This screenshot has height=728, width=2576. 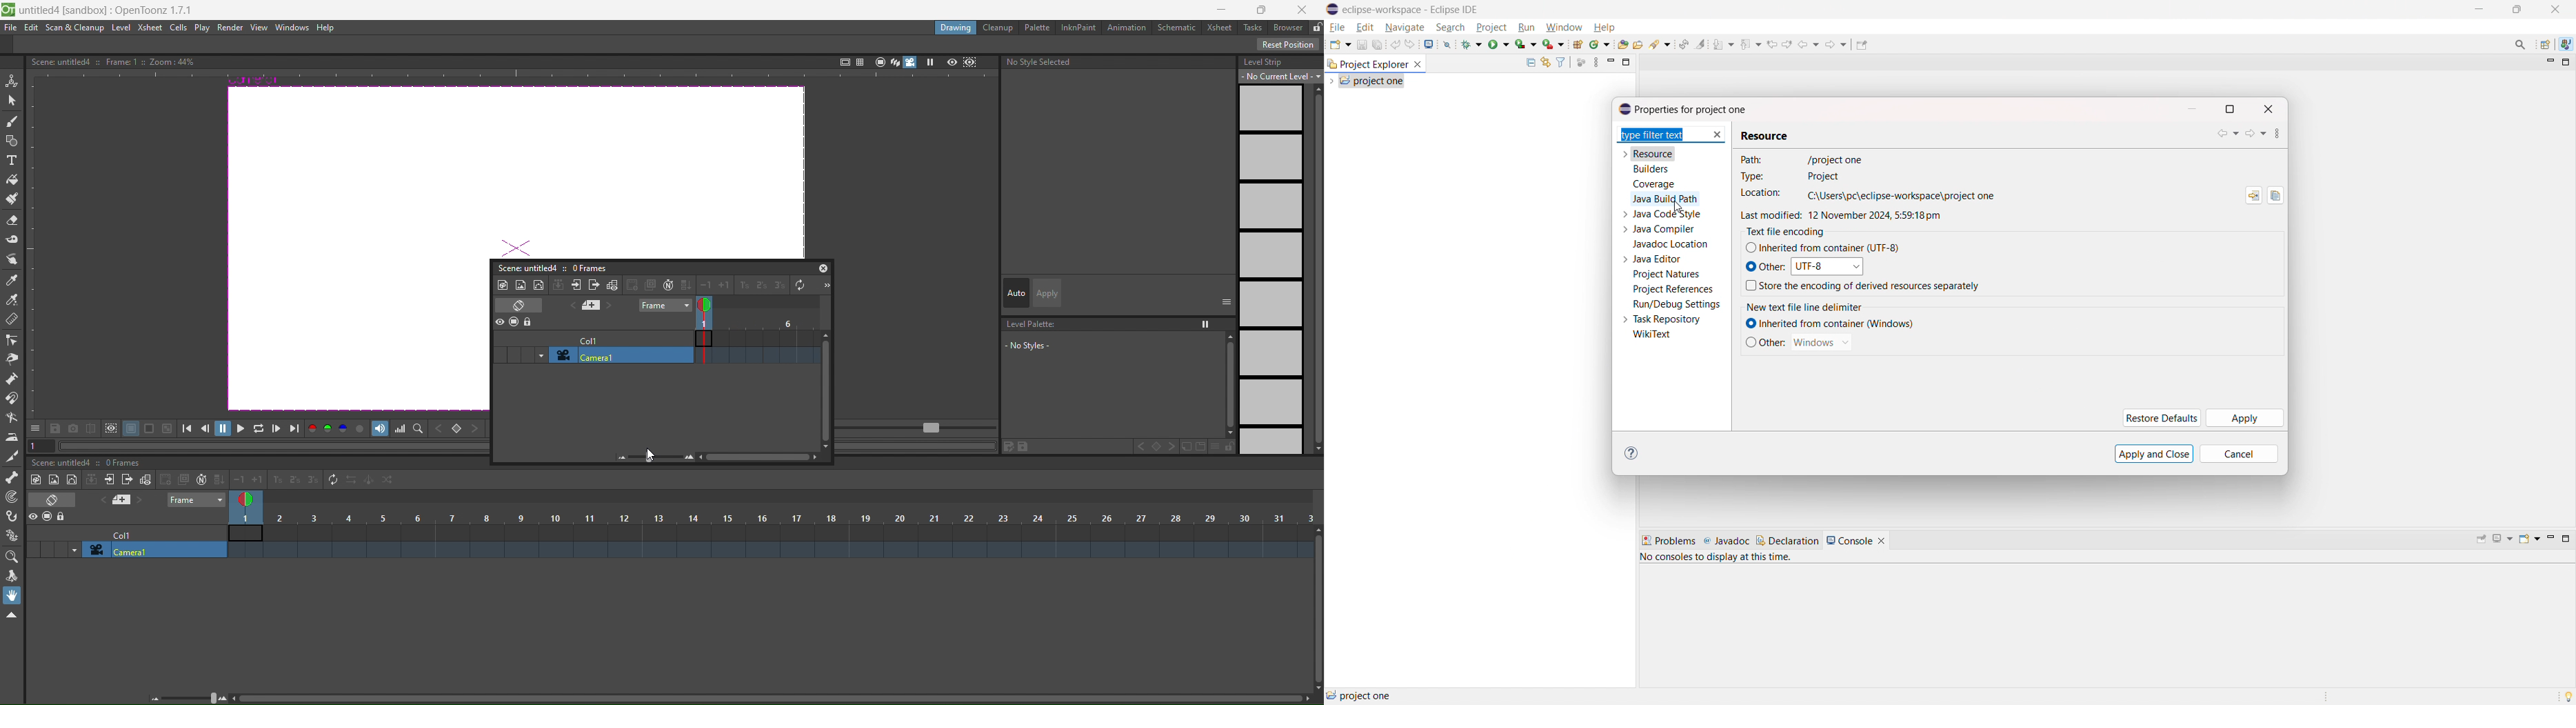 I want to click on run, so click(x=1499, y=43).